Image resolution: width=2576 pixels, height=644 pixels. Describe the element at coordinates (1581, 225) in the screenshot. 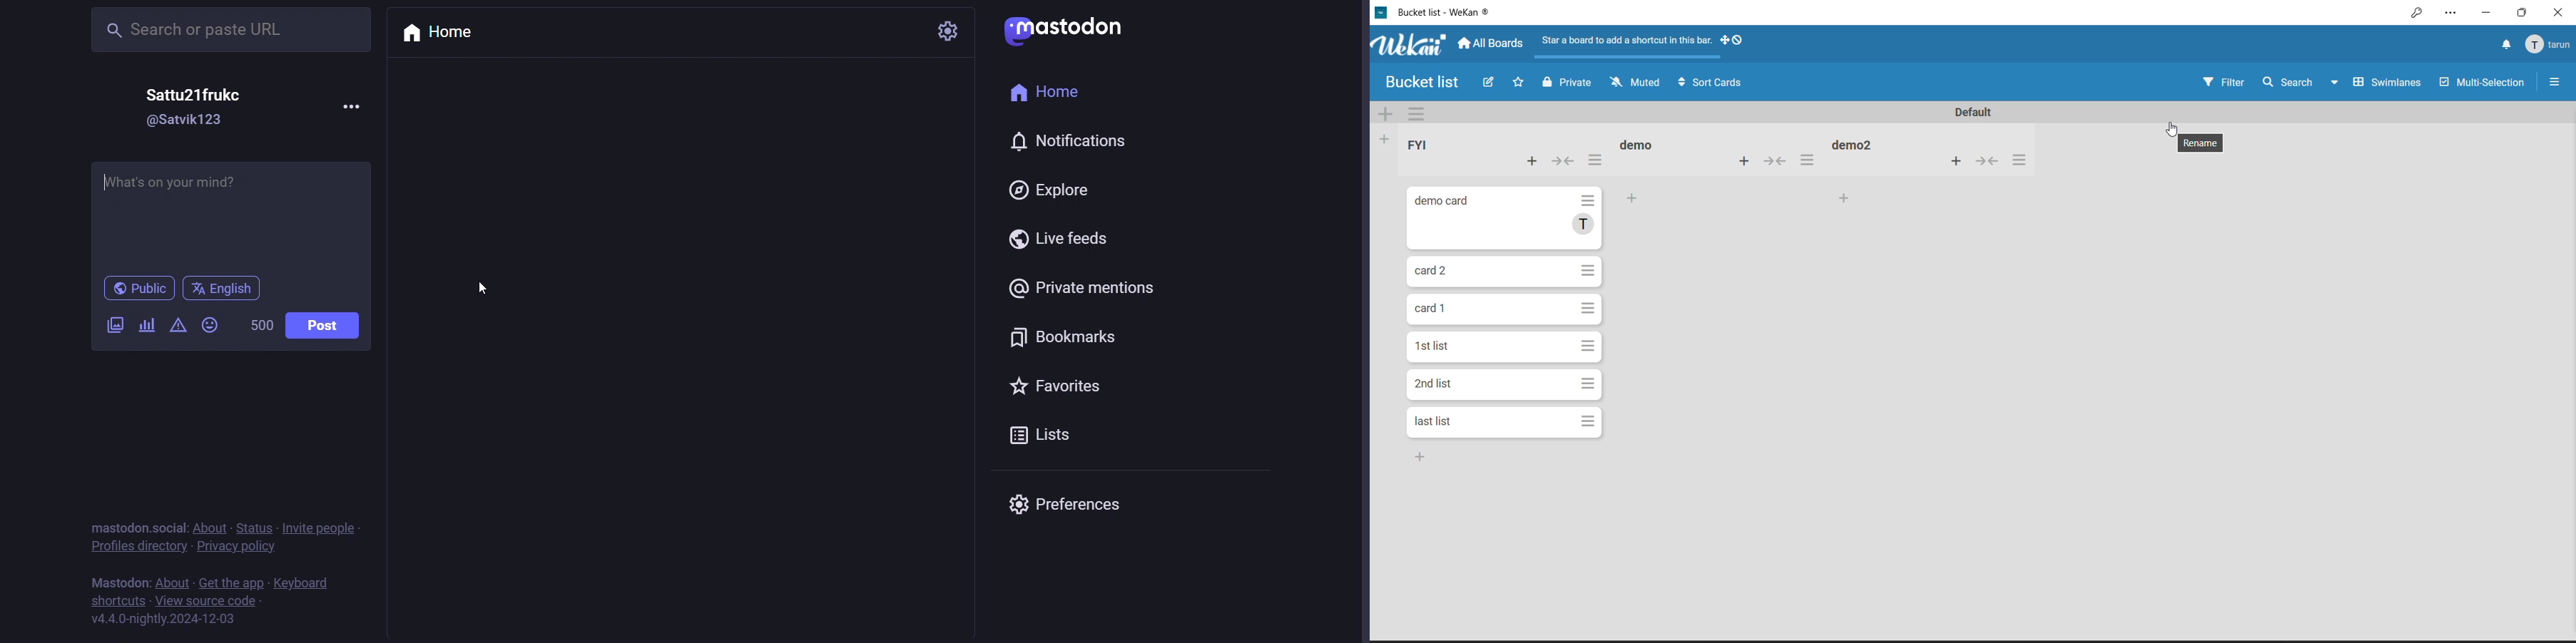

I see `added member to card` at that location.